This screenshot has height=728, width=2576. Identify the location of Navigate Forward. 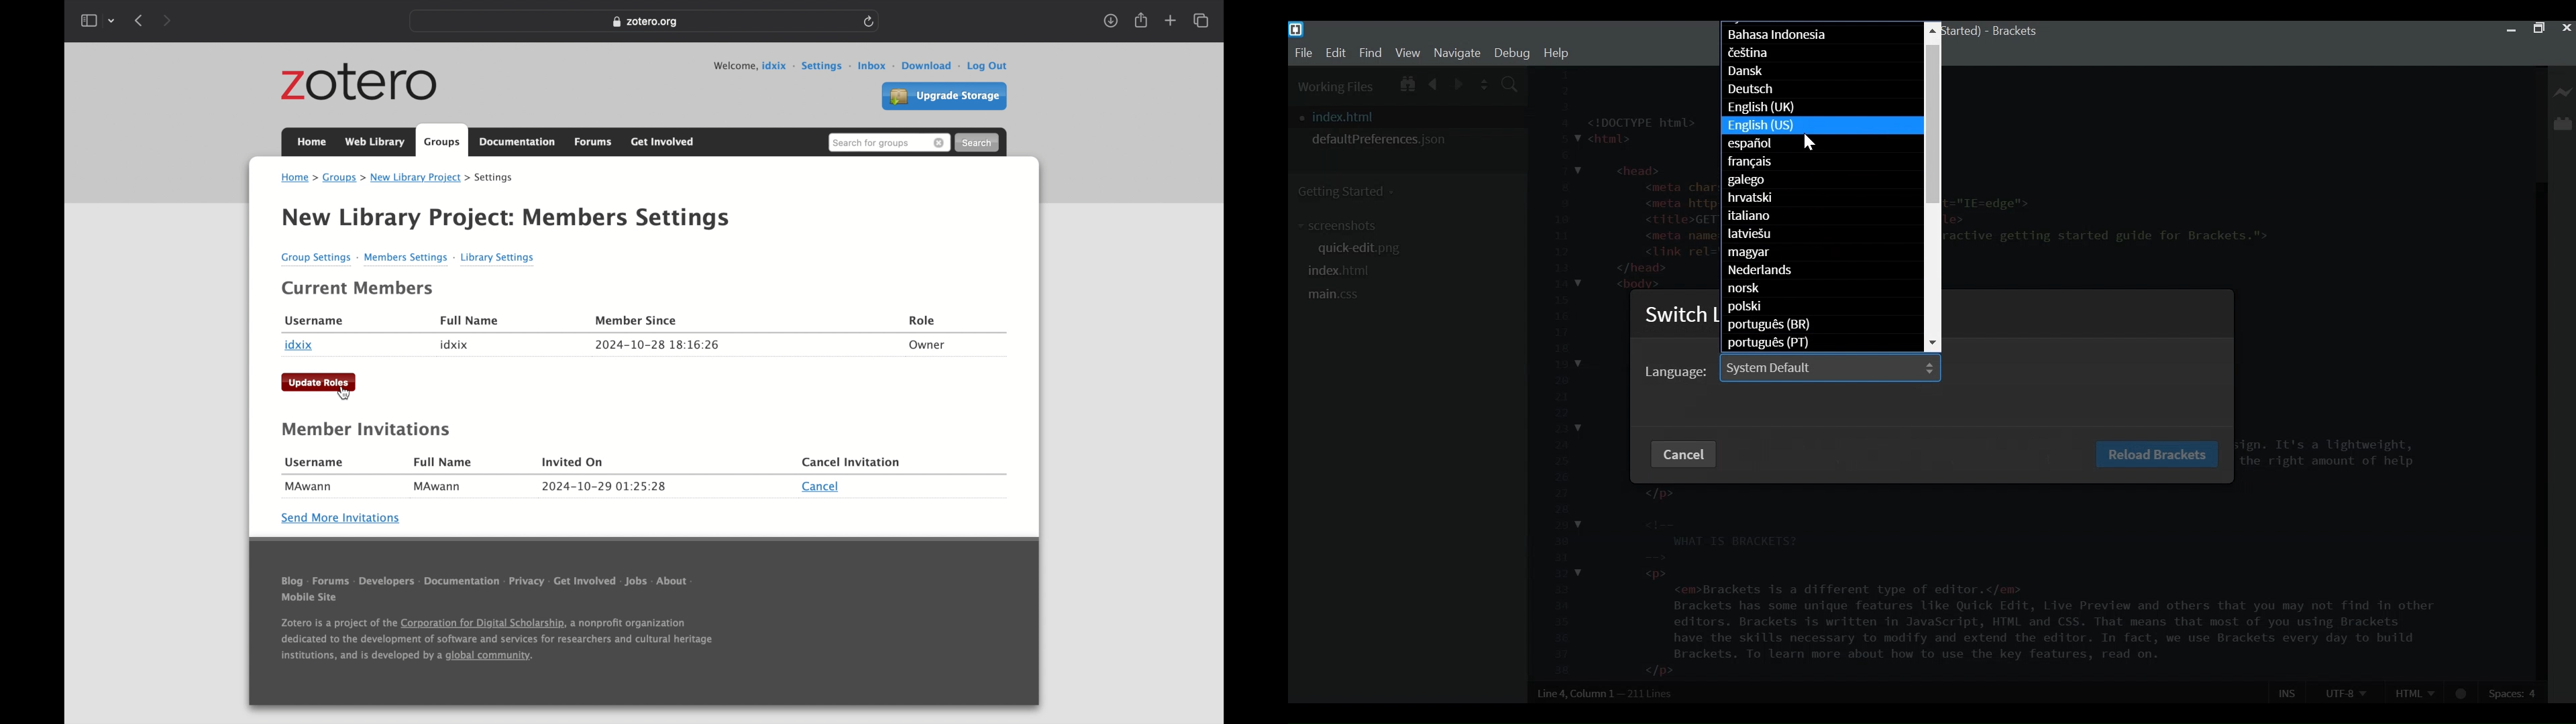
(1459, 82).